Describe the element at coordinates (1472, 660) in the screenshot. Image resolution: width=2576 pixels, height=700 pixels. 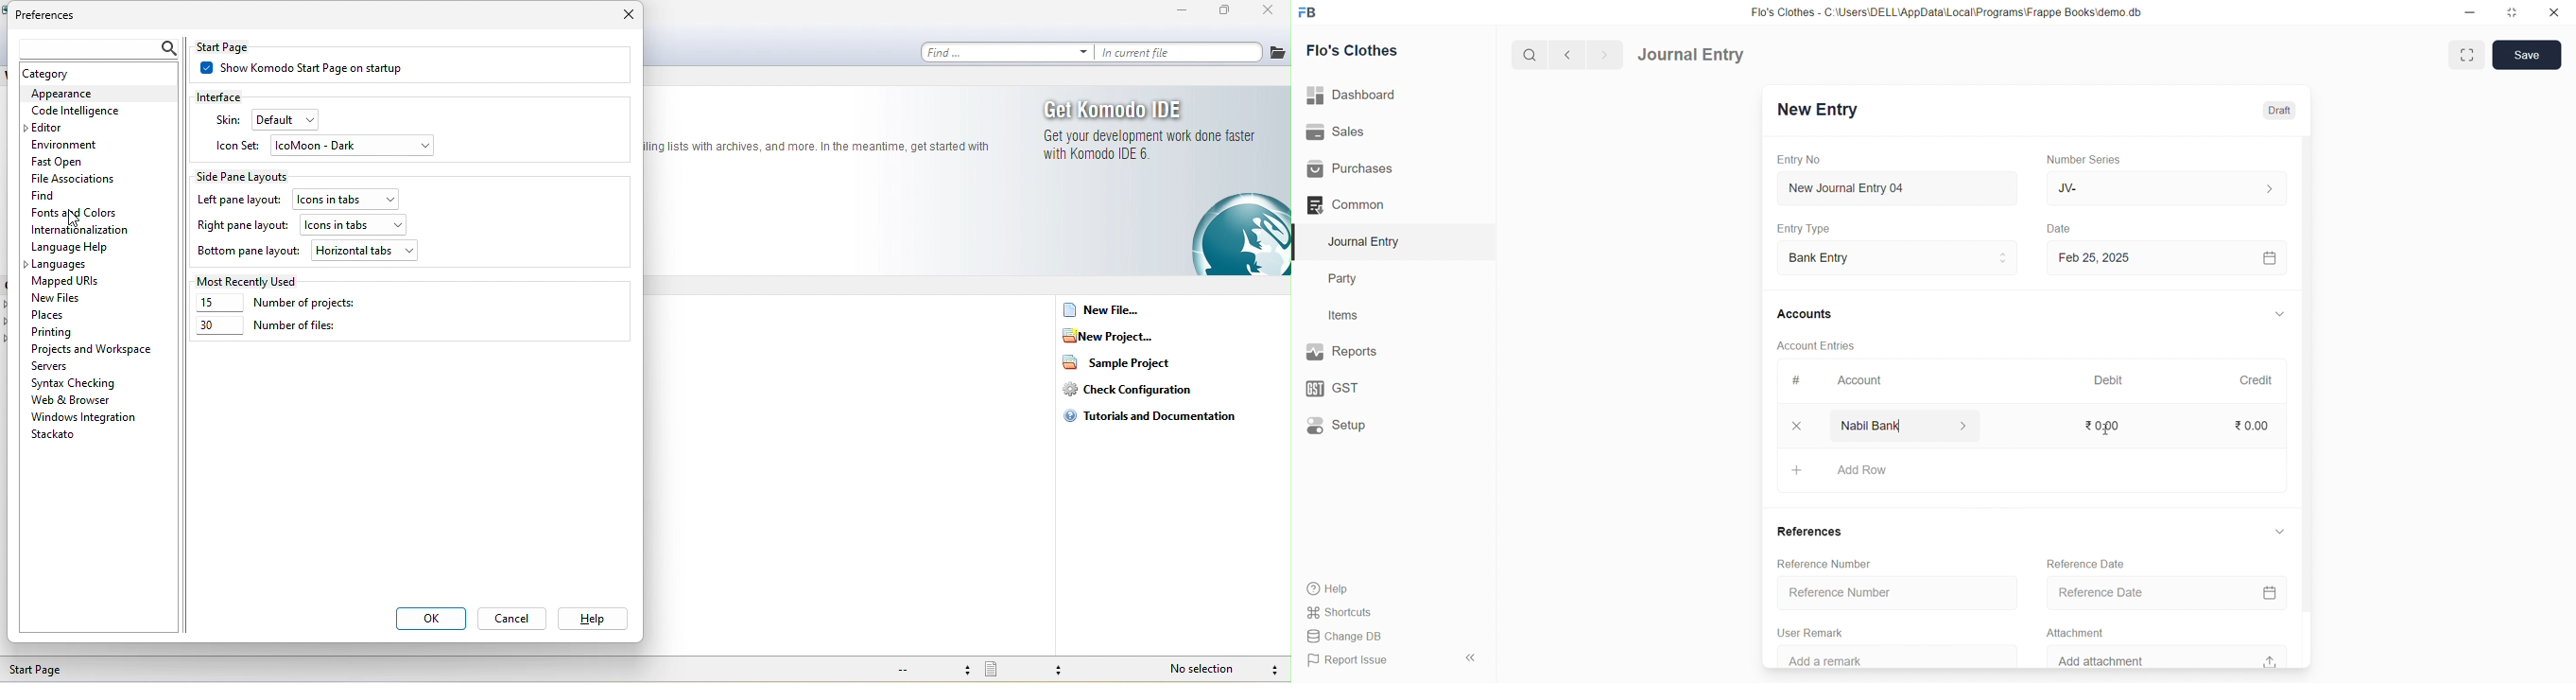
I see `Collapse sidebar` at that location.